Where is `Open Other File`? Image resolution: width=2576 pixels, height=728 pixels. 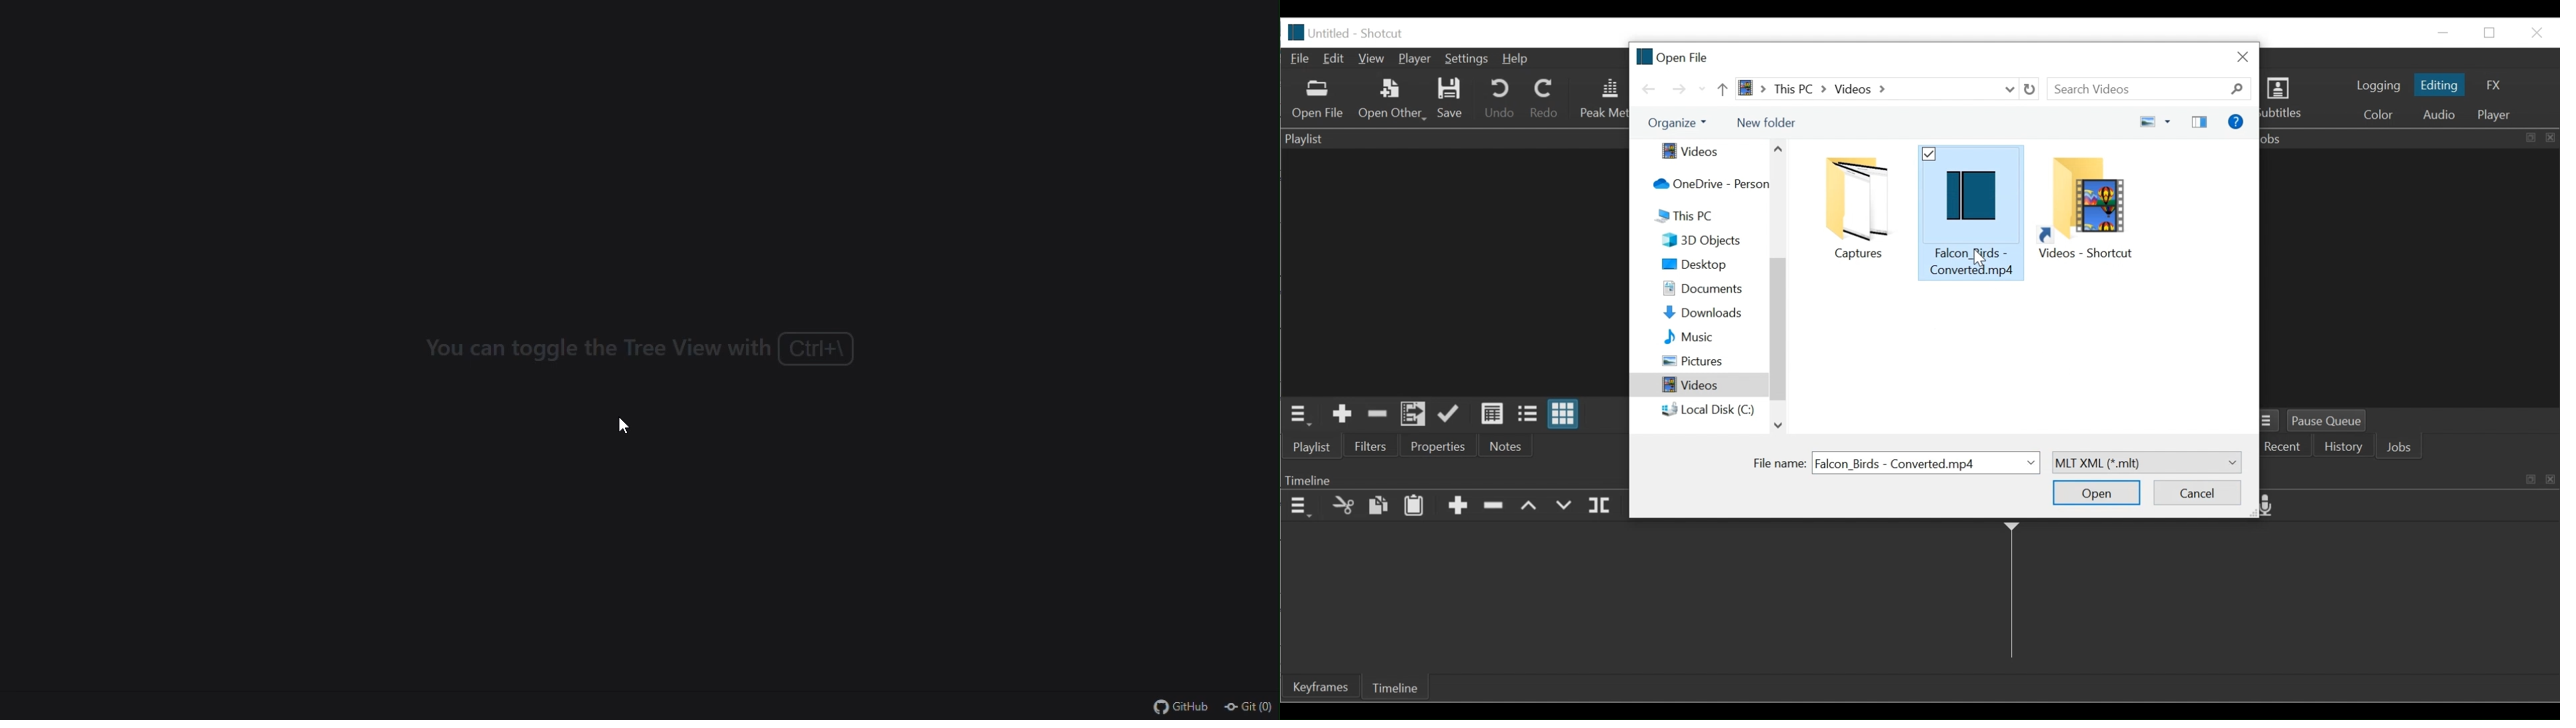 Open Other File is located at coordinates (1318, 100).